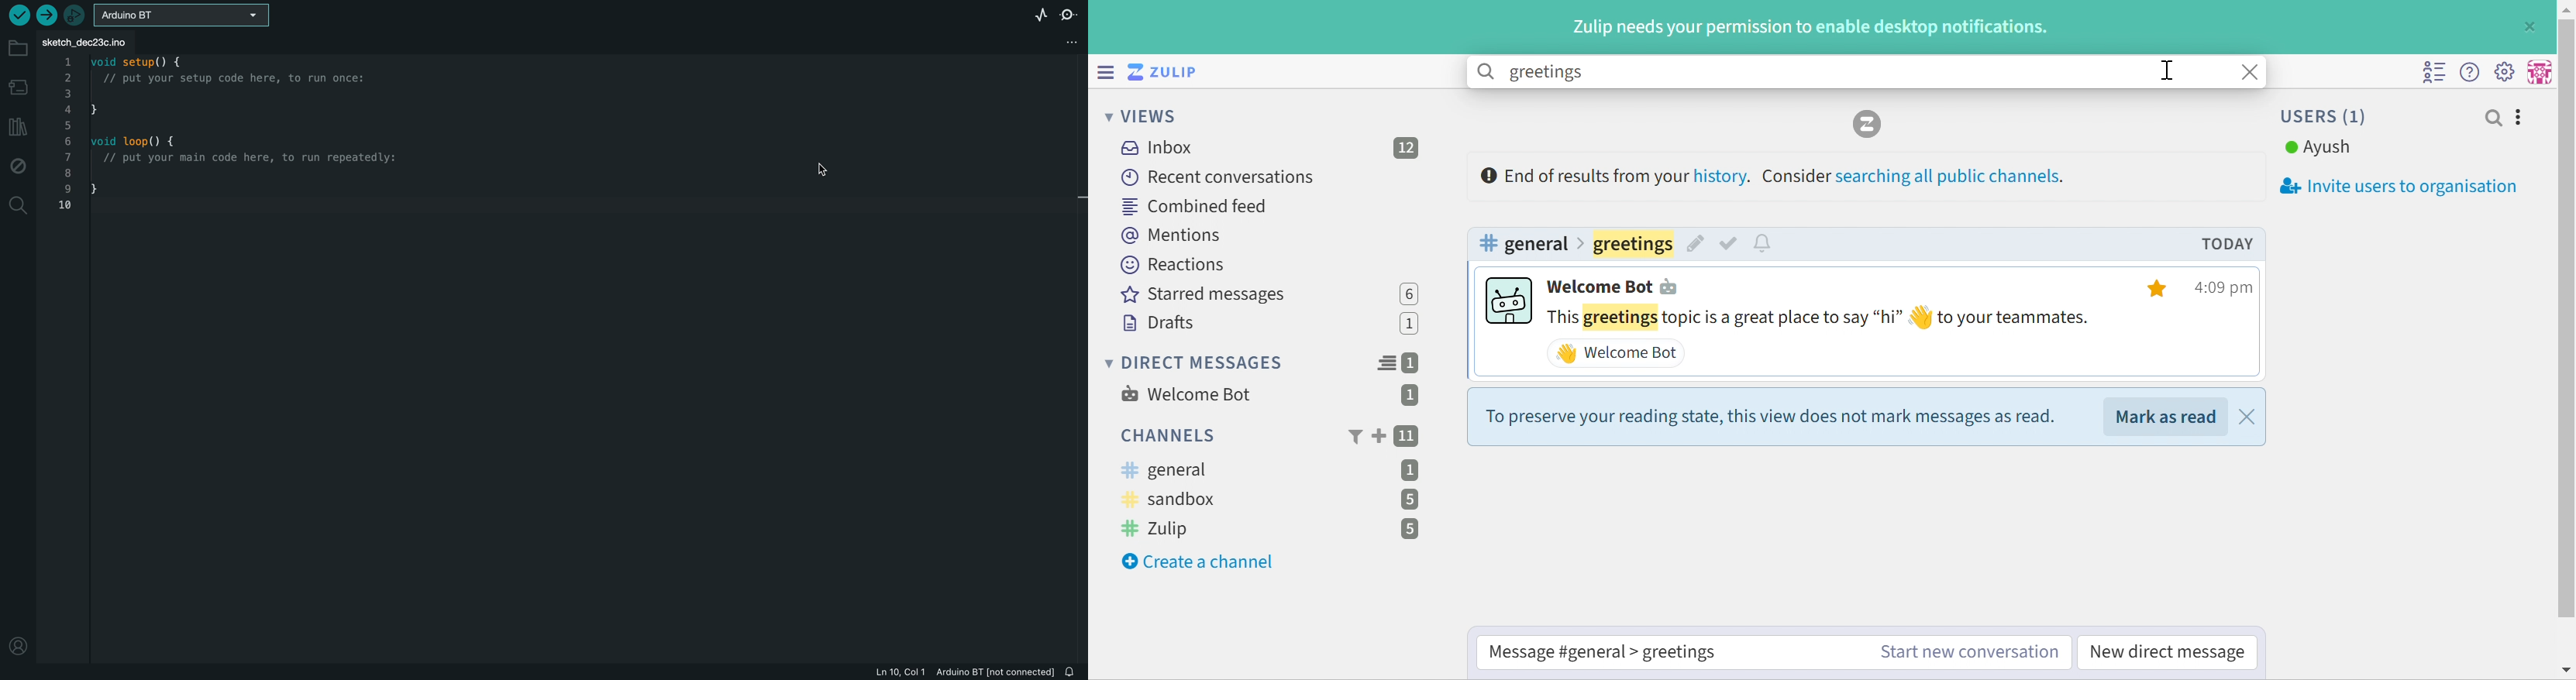  Describe the element at coordinates (2167, 653) in the screenshot. I see `New direct message` at that location.